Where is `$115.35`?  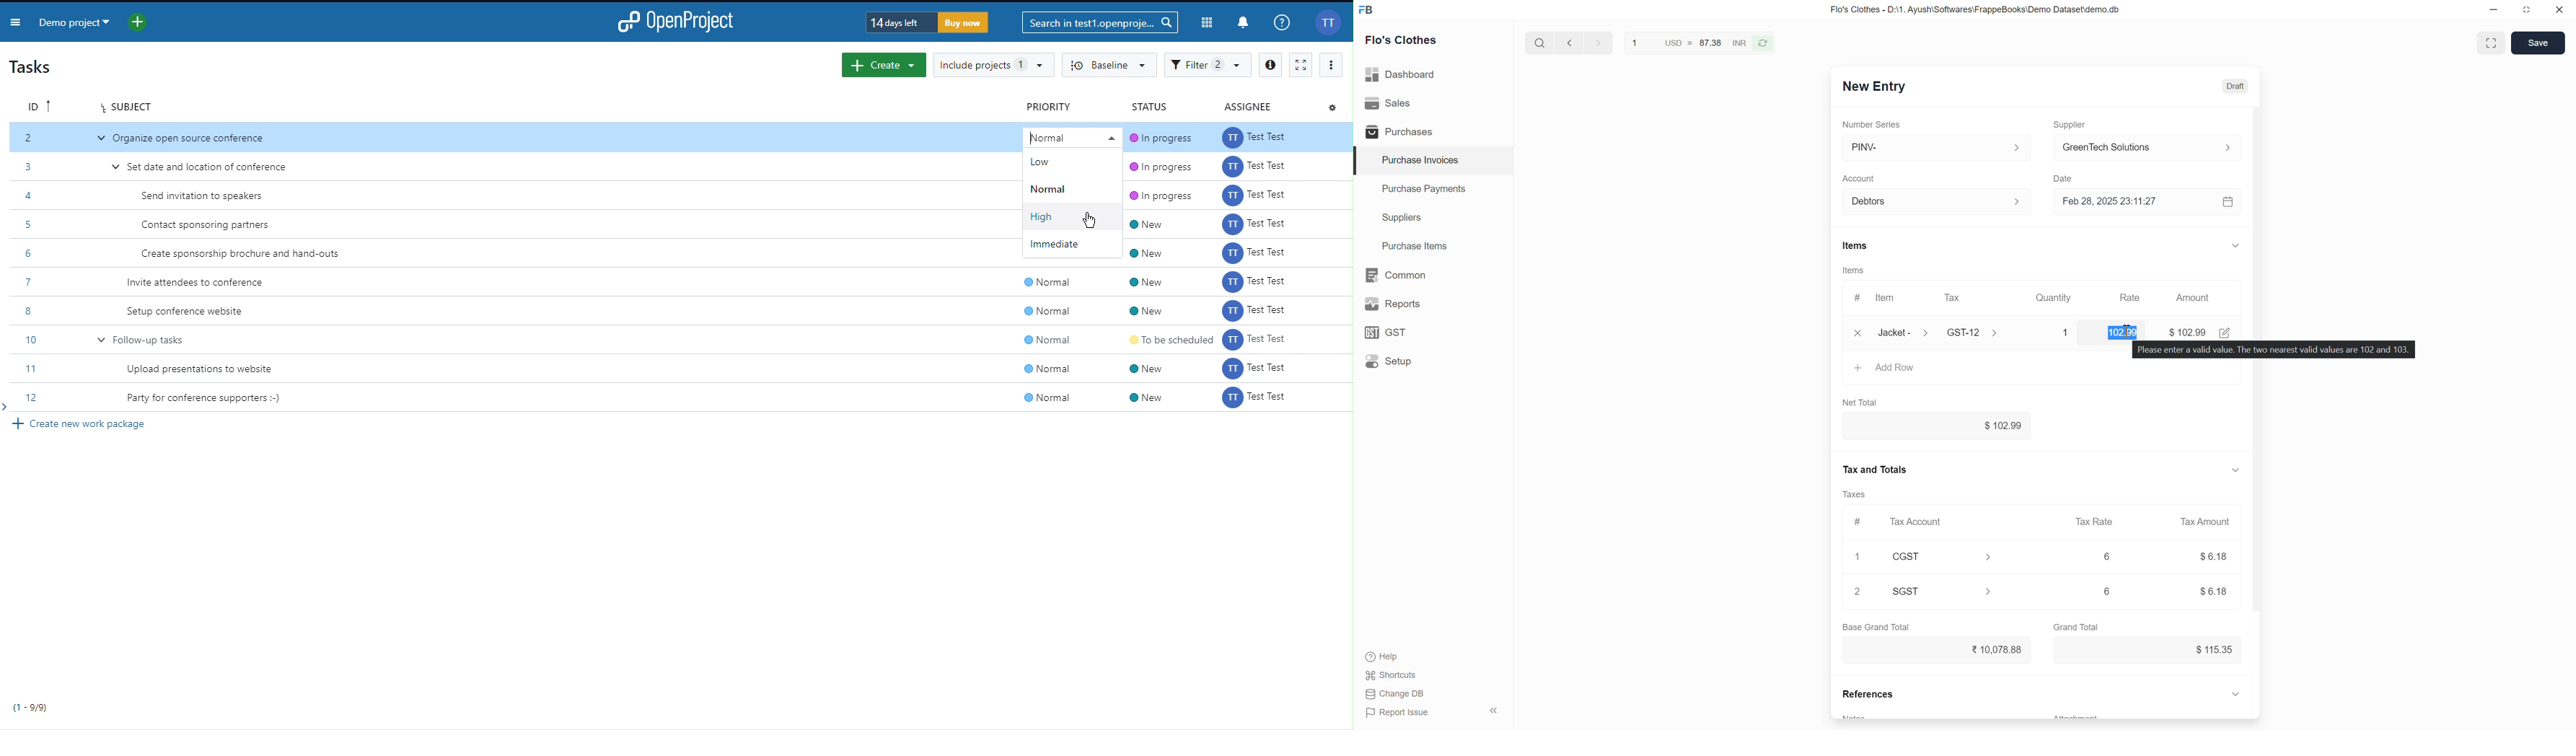 $115.35 is located at coordinates (2149, 650).